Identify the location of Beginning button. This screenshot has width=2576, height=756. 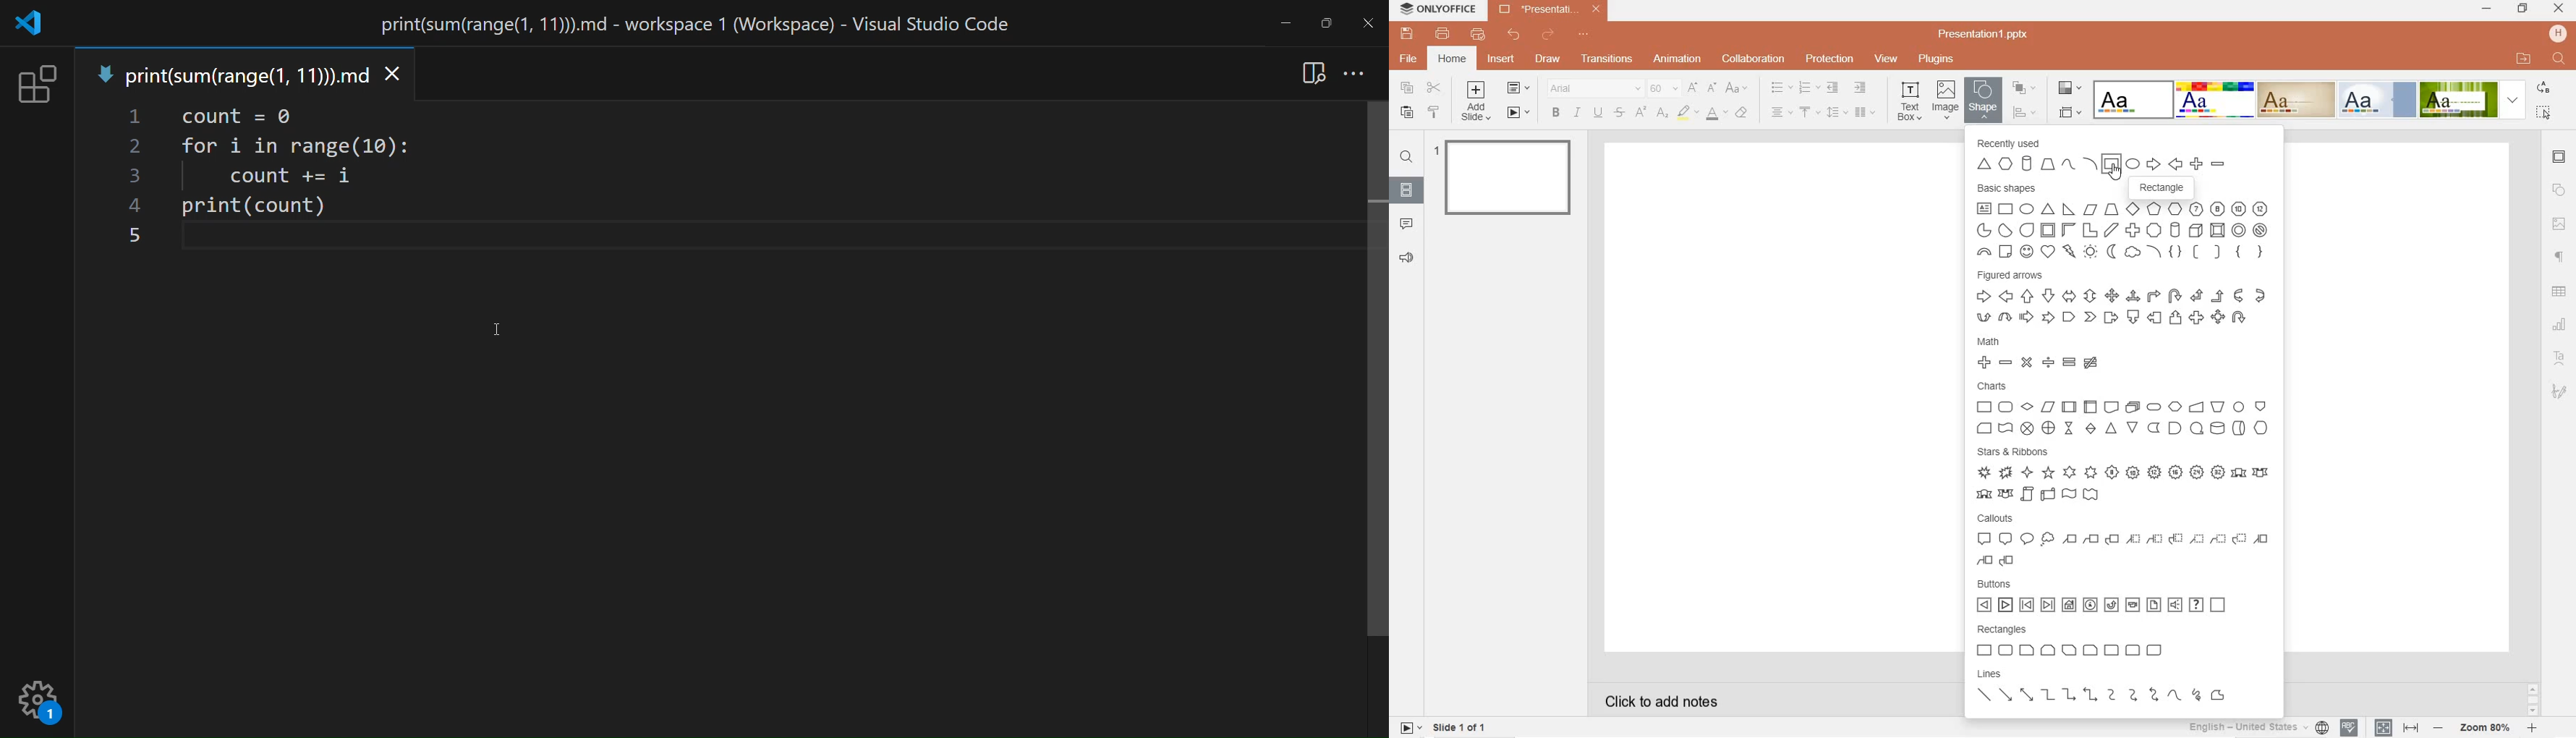
(2027, 606).